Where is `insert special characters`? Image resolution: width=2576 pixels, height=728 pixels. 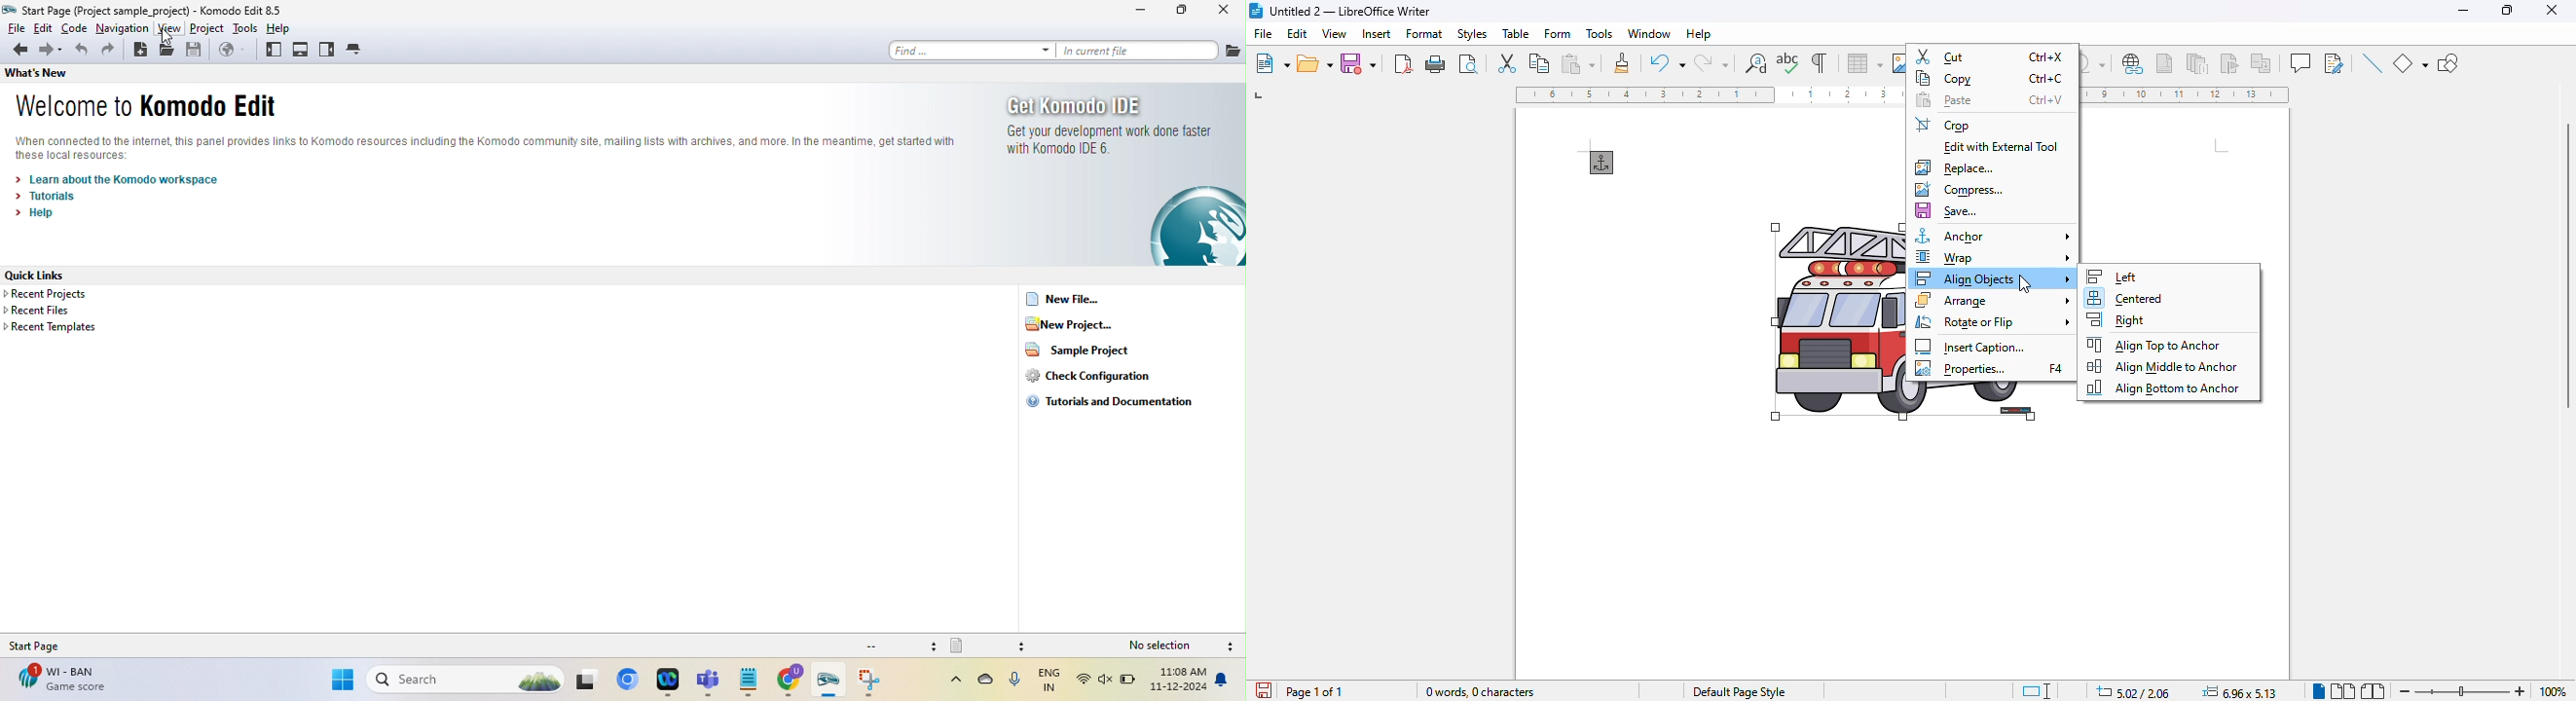 insert special characters is located at coordinates (2095, 63).